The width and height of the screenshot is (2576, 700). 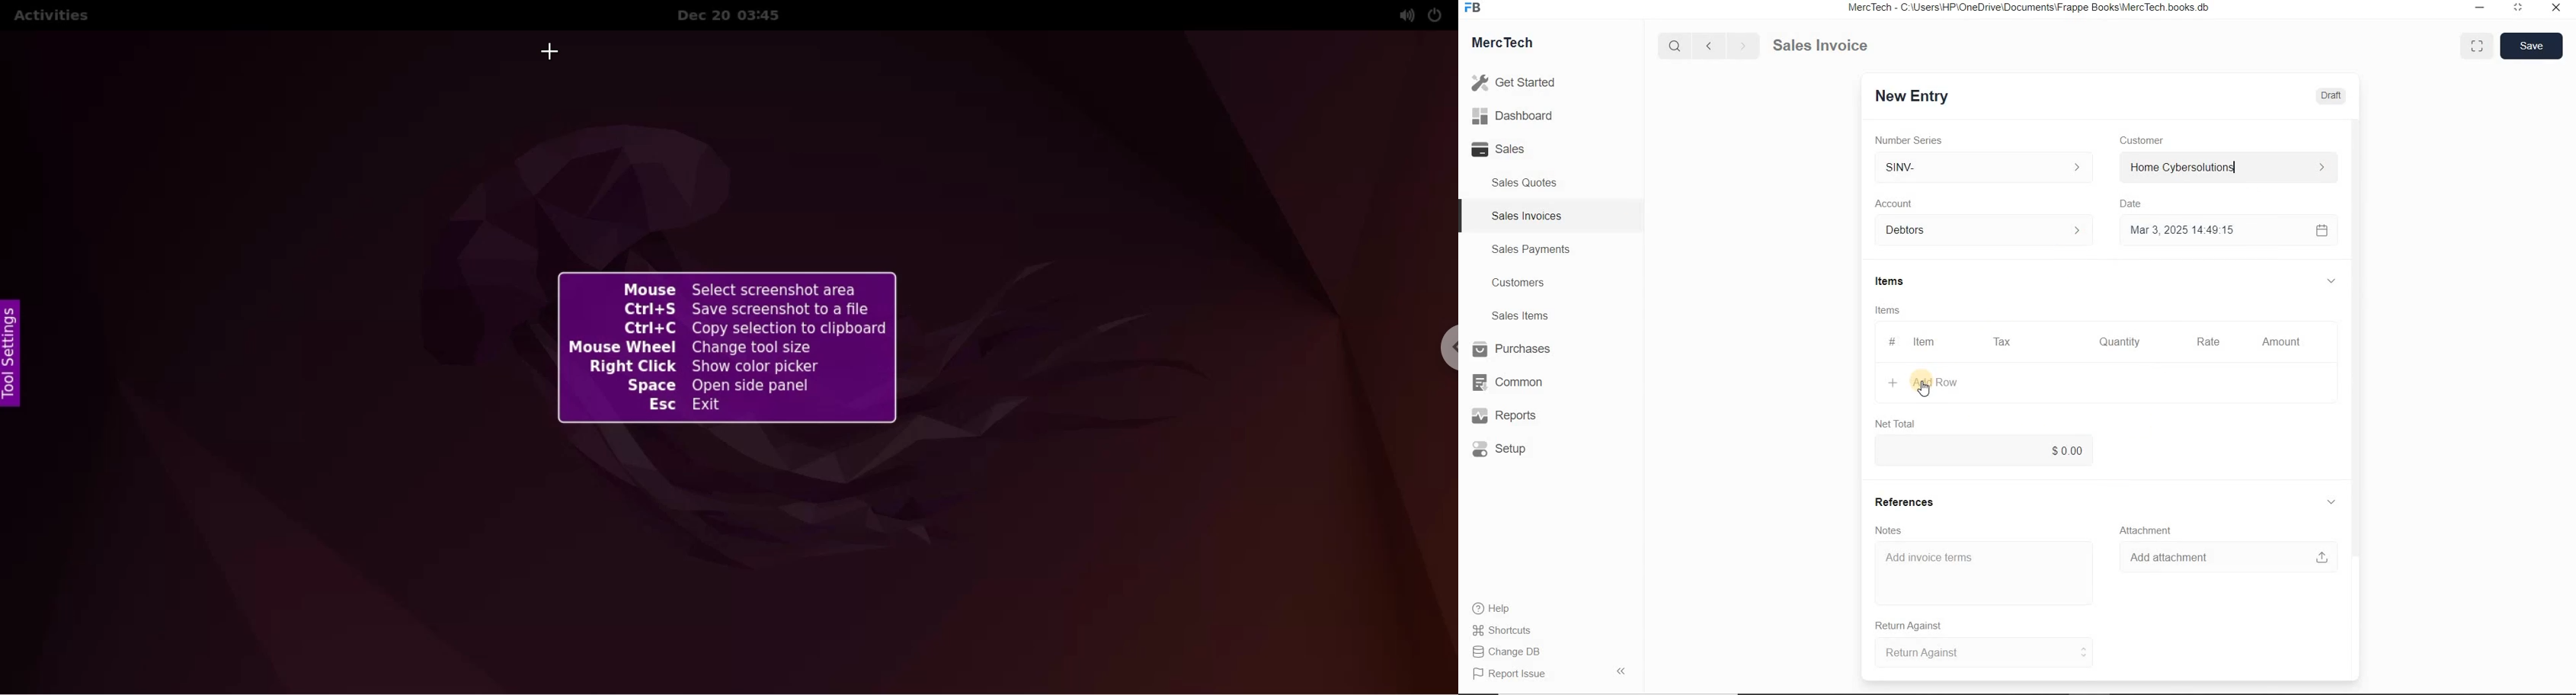 What do you see at coordinates (1518, 83) in the screenshot?
I see `Get Started` at bounding box center [1518, 83].